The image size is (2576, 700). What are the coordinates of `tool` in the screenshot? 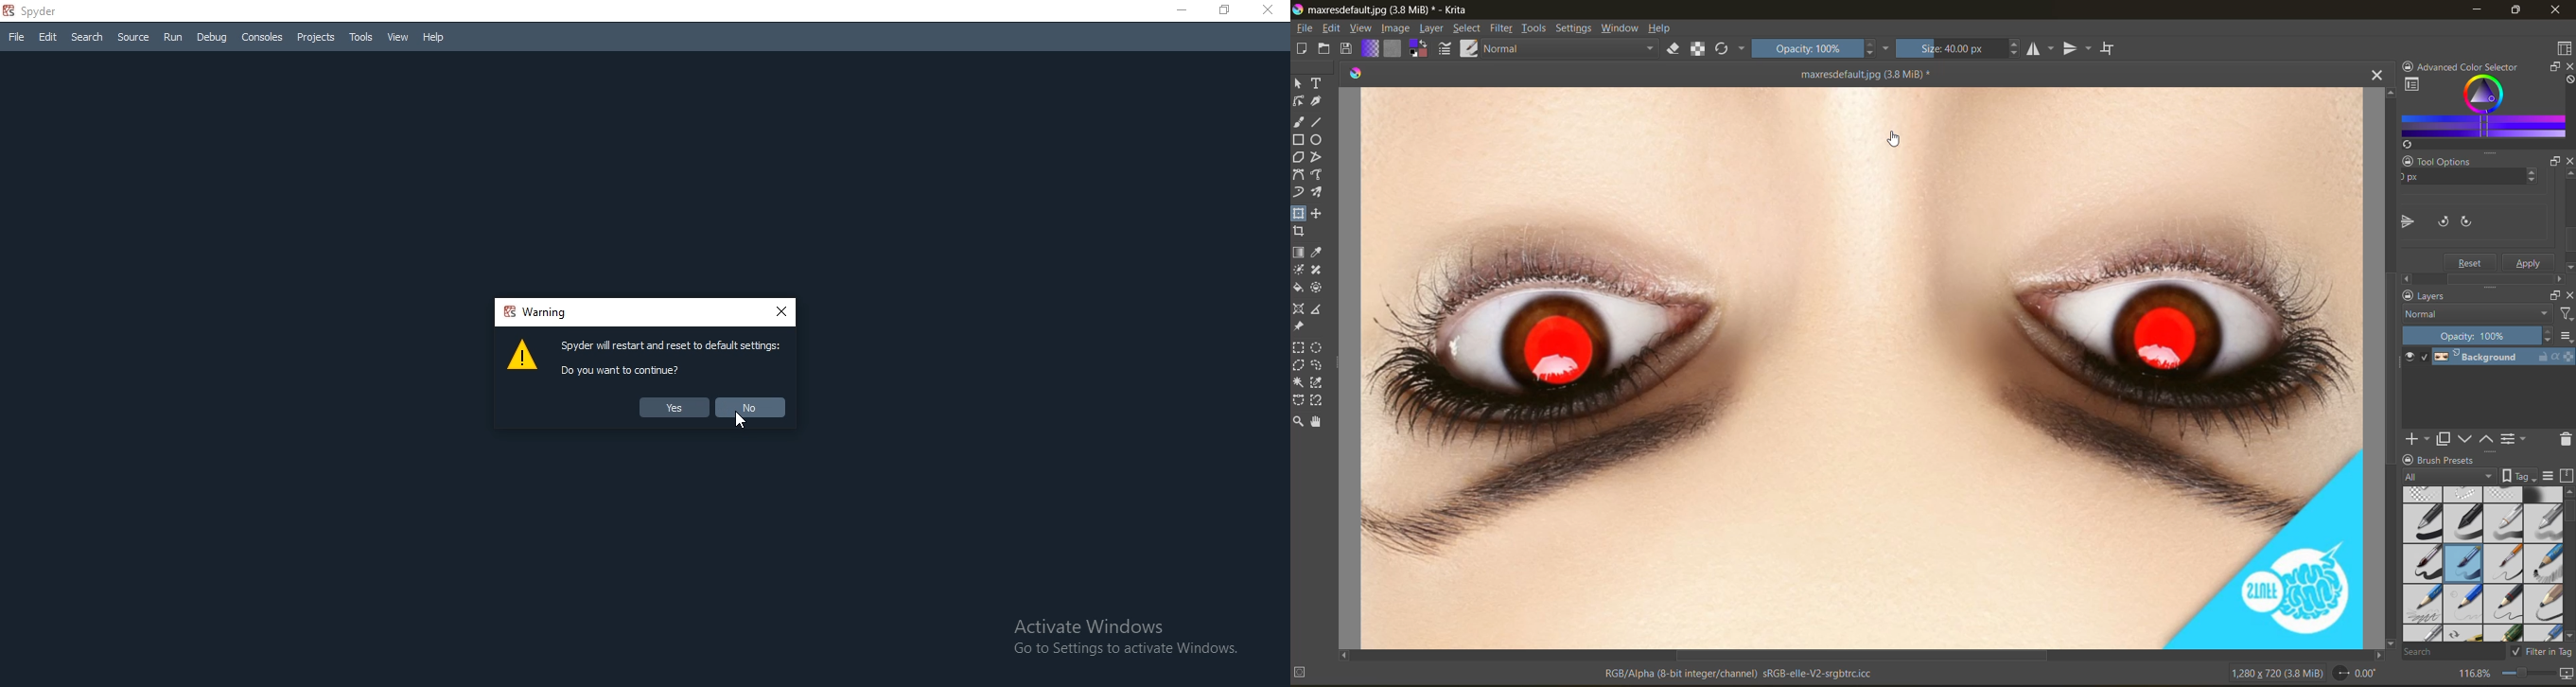 It's located at (1318, 309).